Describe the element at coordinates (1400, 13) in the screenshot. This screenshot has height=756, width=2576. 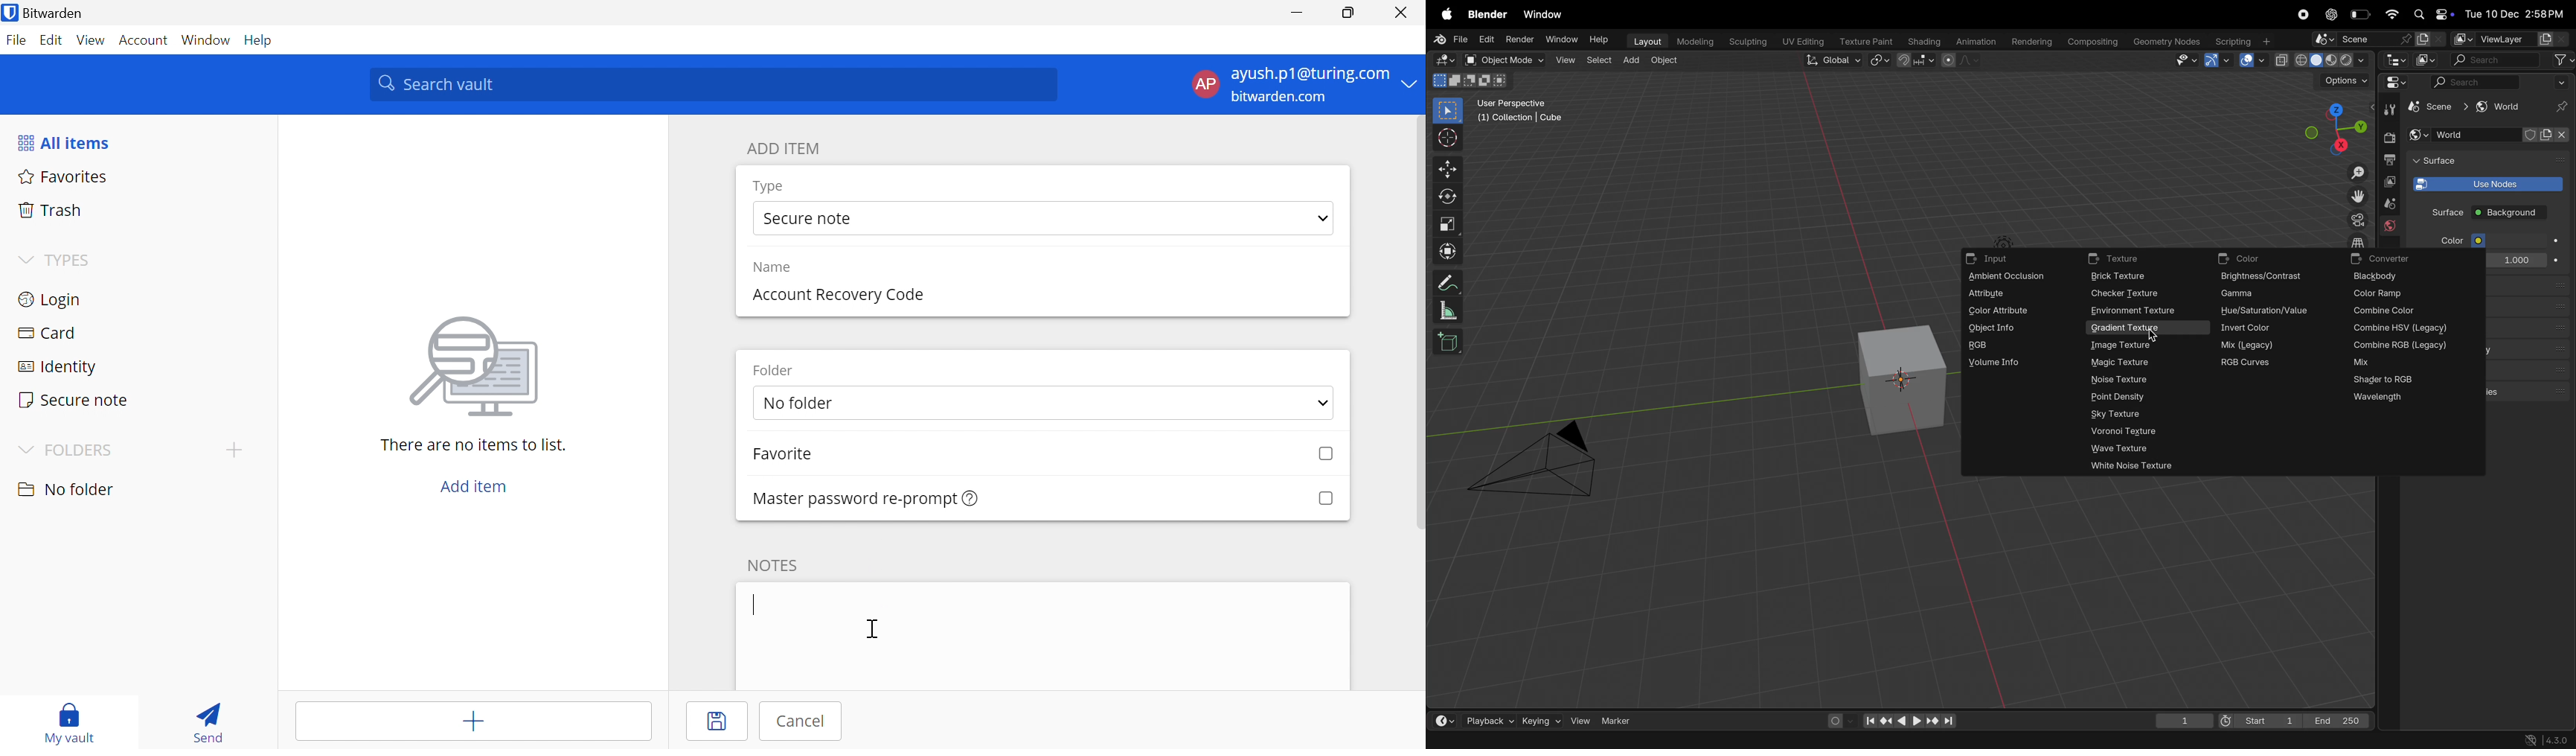
I see `Close` at that location.